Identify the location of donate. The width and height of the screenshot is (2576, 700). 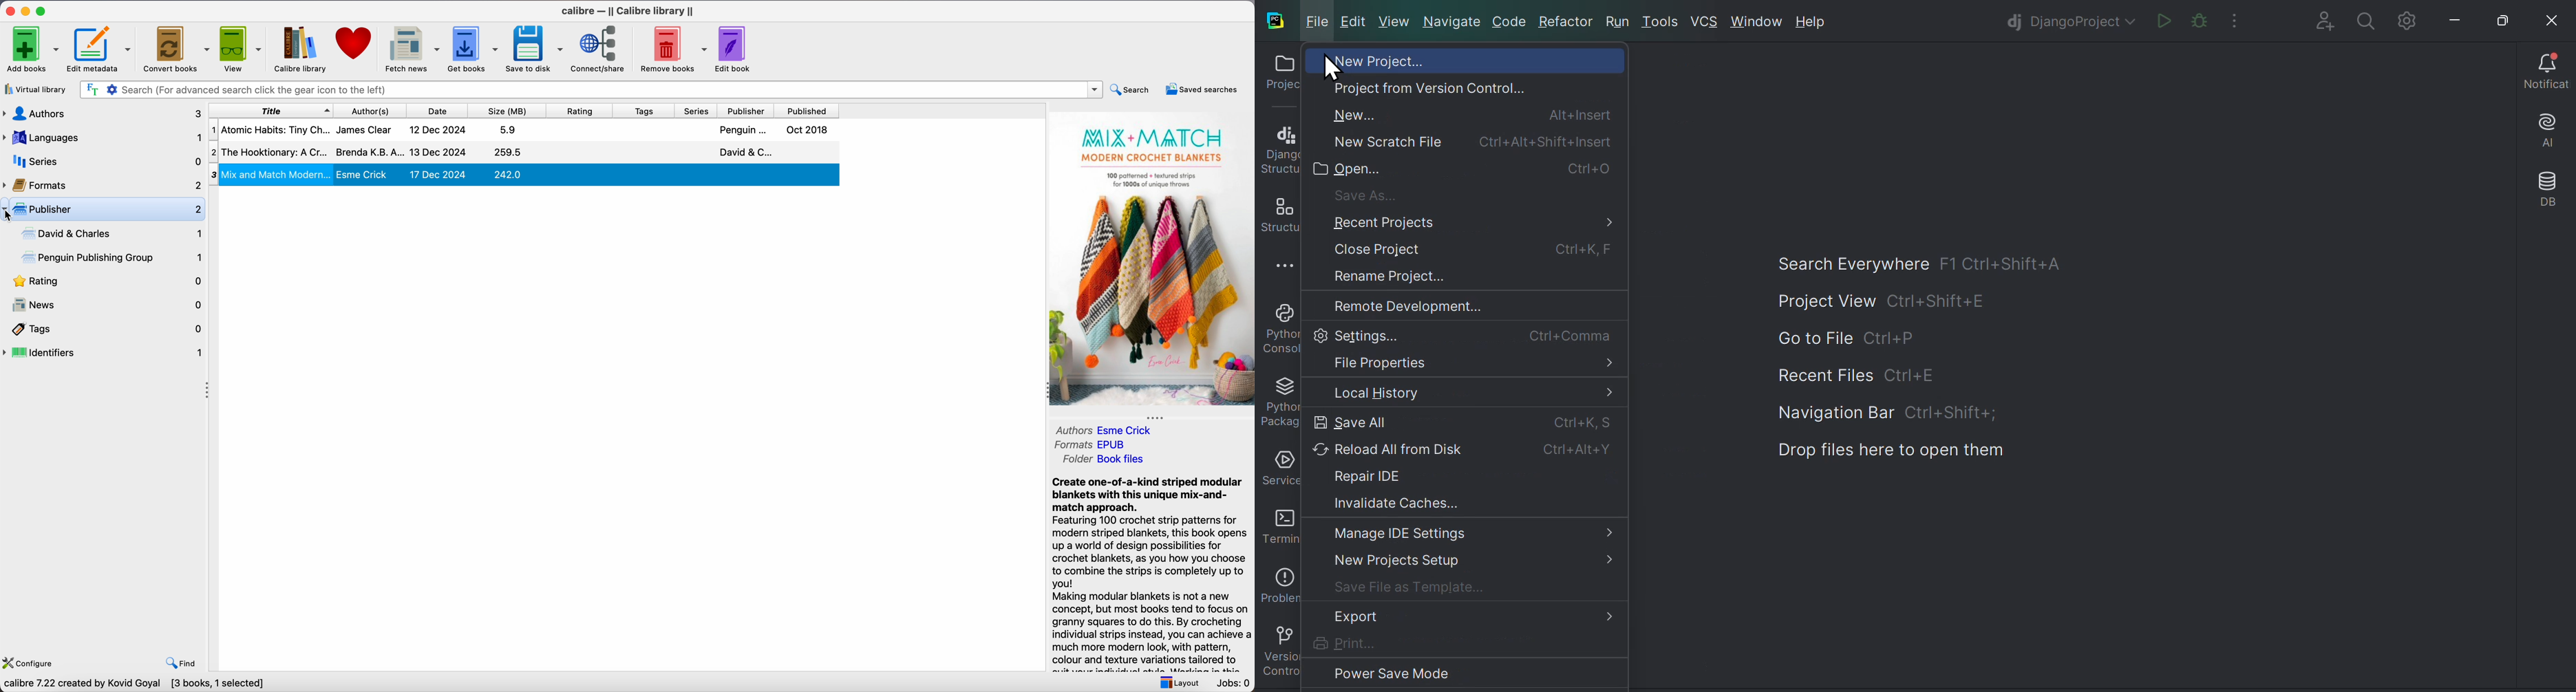
(354, 44).